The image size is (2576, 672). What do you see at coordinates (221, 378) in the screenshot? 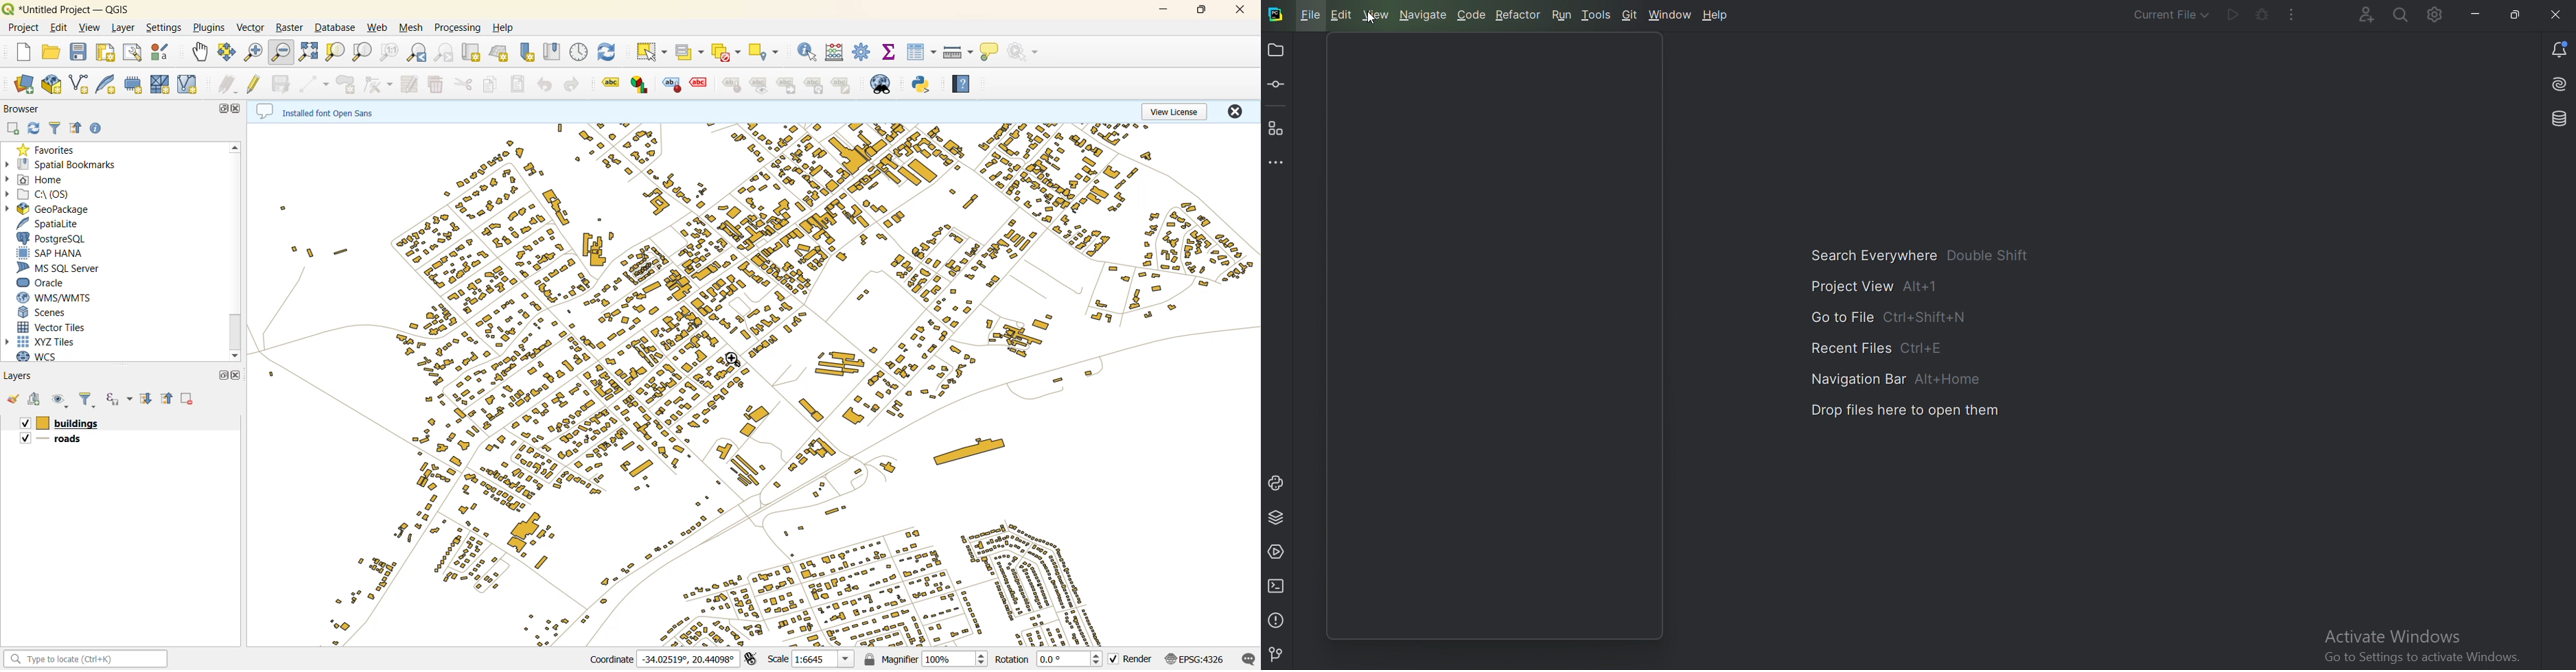
I see `maximize` at bounding box center [221, 378].